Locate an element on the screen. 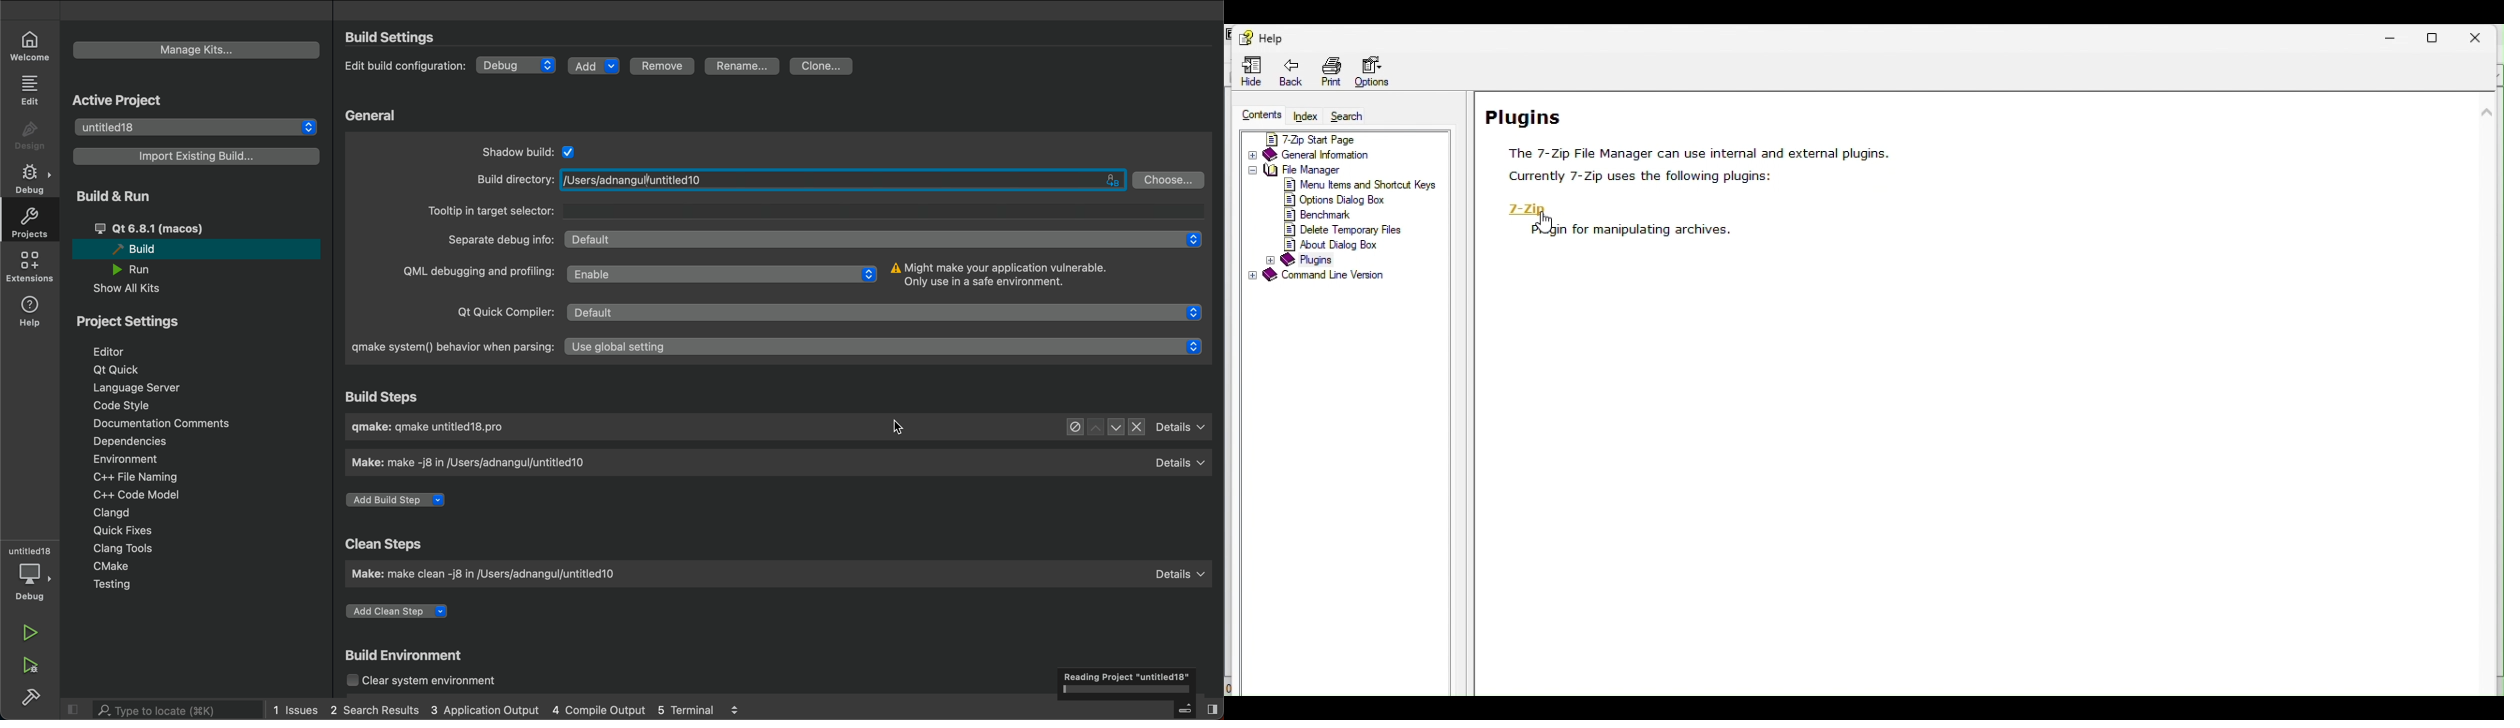 This screenshot has height=728, width=2520. Clone... is located at coordinates (822, 65).